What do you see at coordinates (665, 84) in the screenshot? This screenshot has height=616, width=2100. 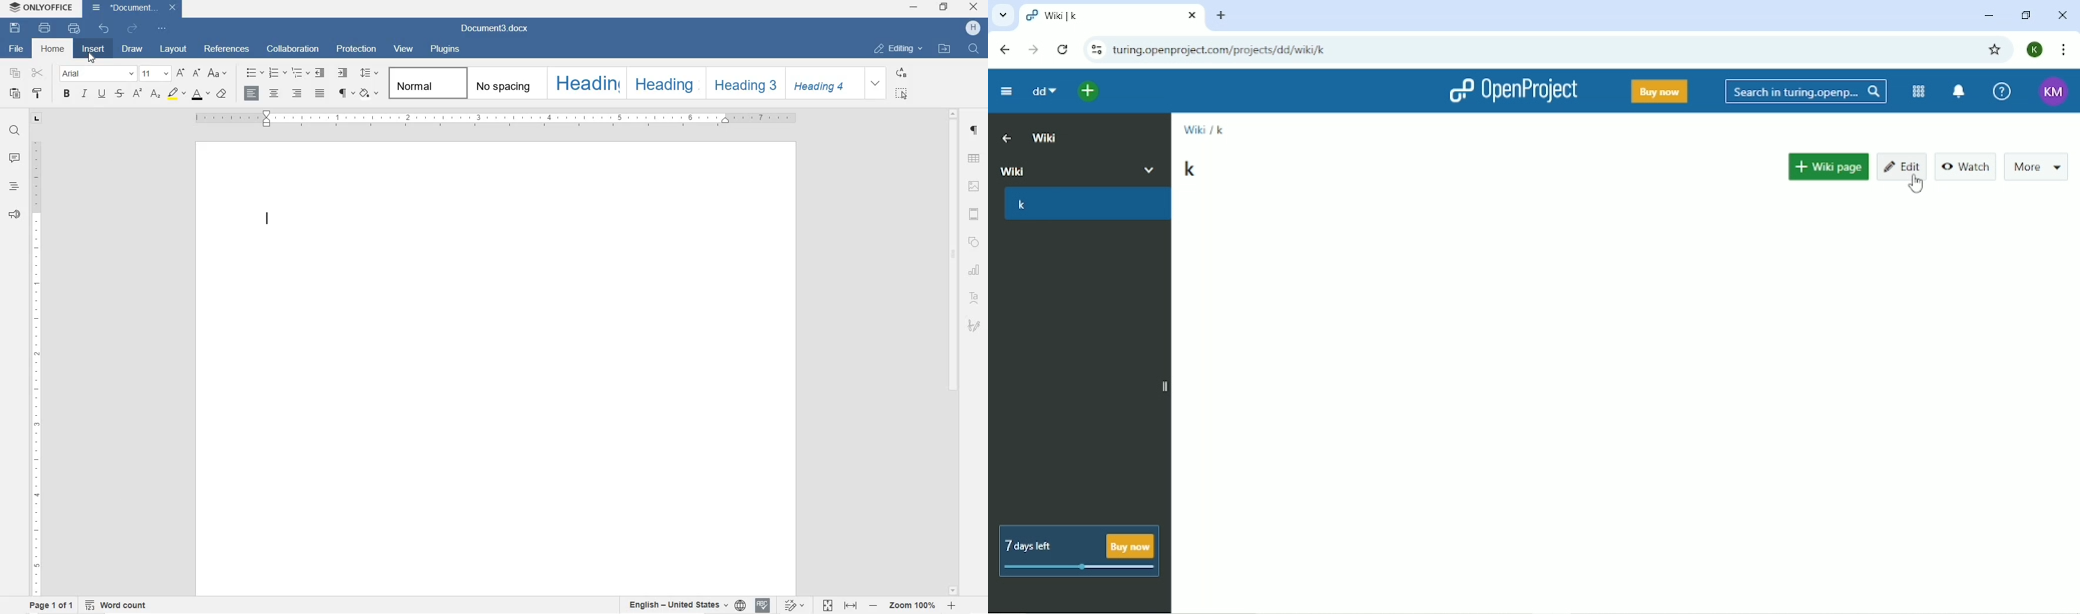 I see `HEADING 2` at bounding box center [665, 84].